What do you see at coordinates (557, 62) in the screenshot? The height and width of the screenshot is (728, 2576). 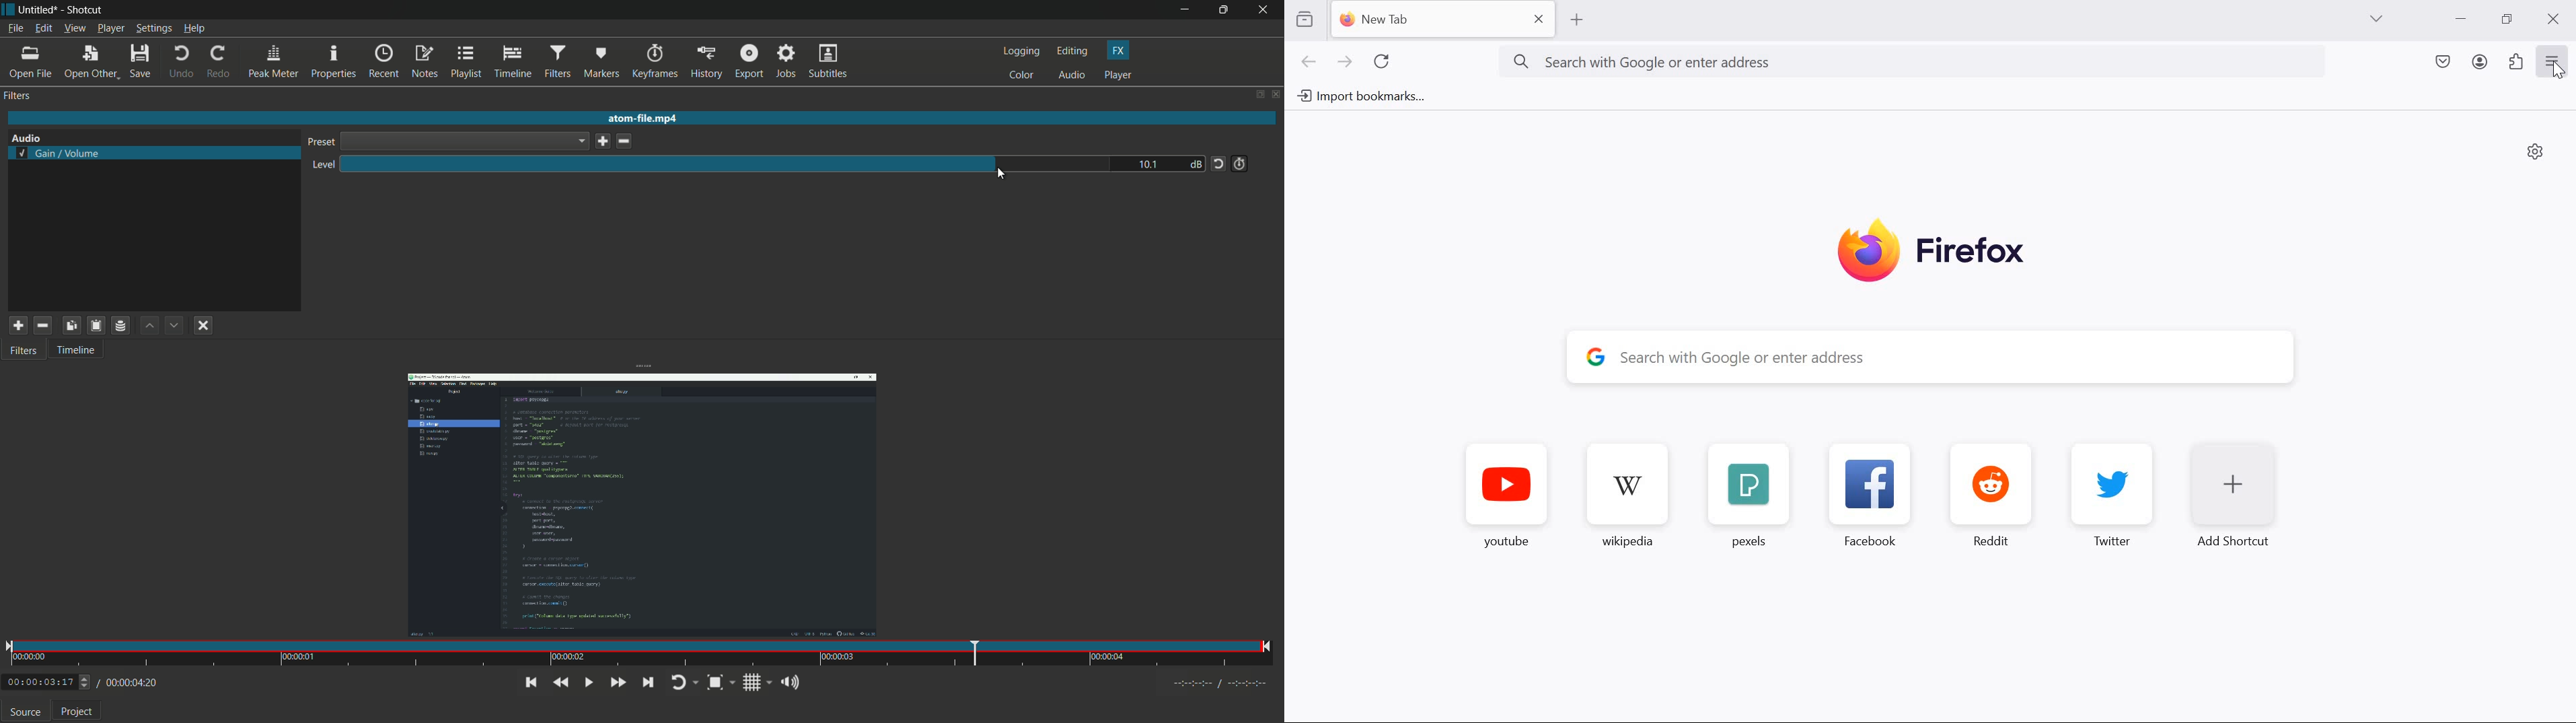 I see `filters` at bounding box center [557, 62].